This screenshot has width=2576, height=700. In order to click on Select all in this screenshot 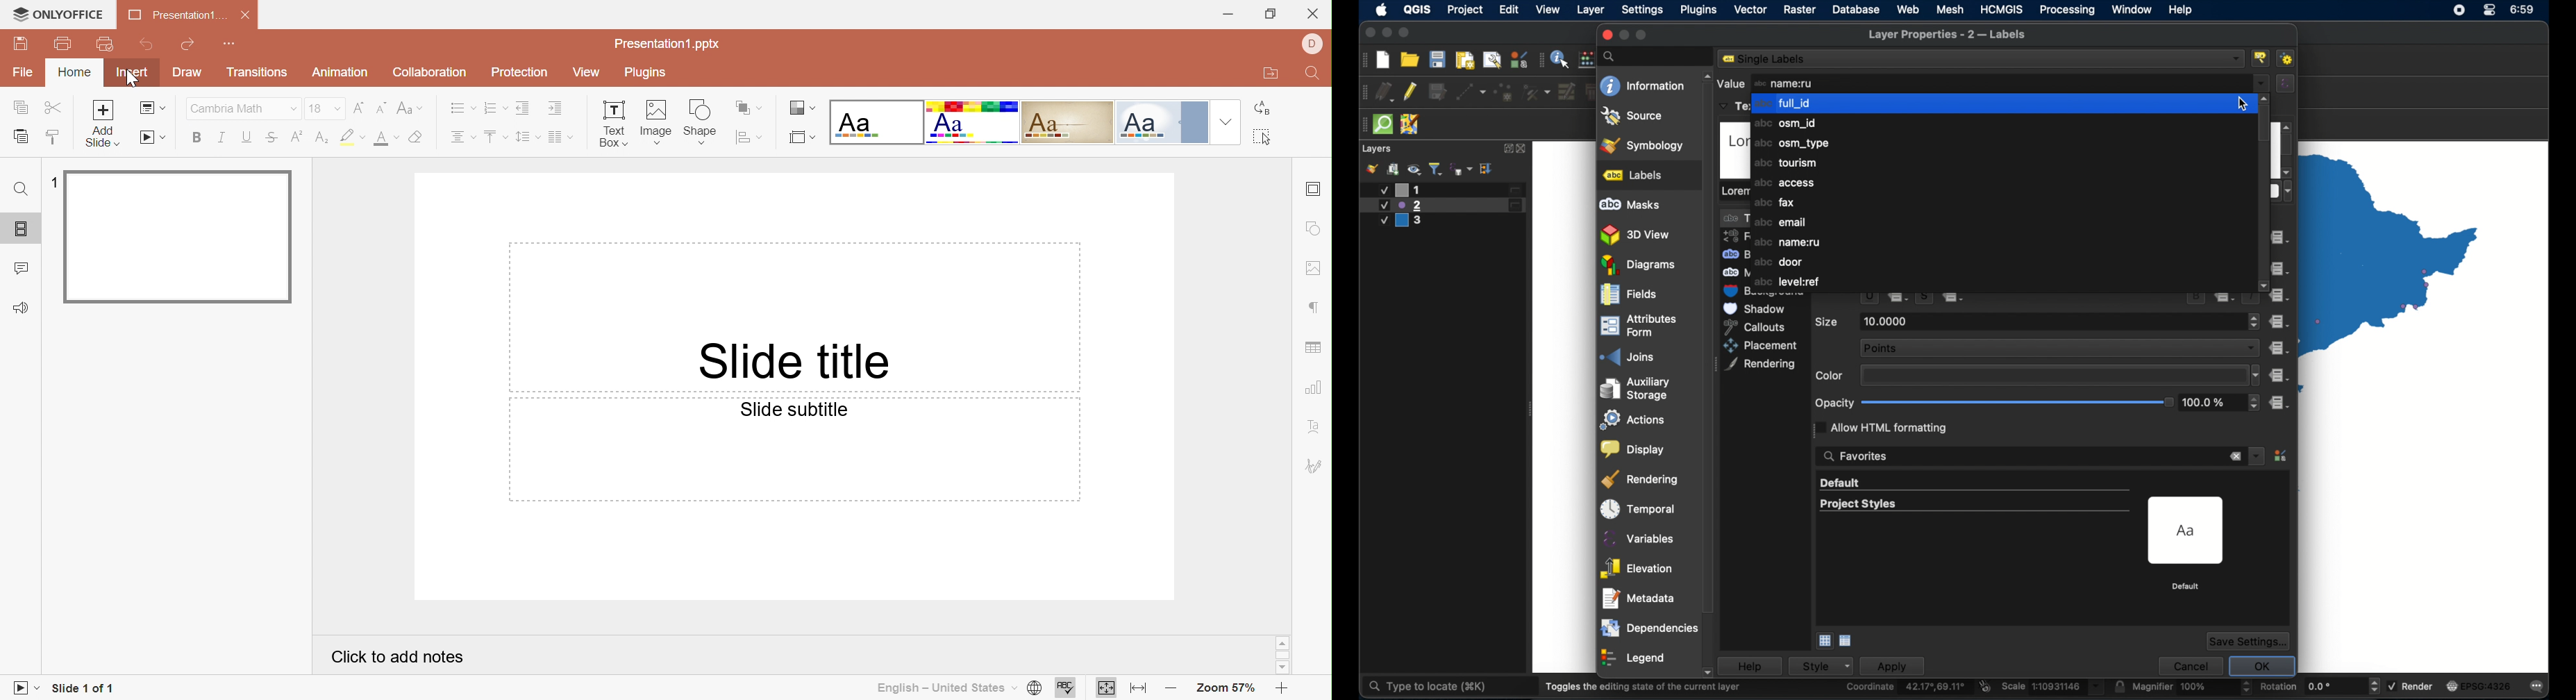, I will do `click(1262, 138)`.